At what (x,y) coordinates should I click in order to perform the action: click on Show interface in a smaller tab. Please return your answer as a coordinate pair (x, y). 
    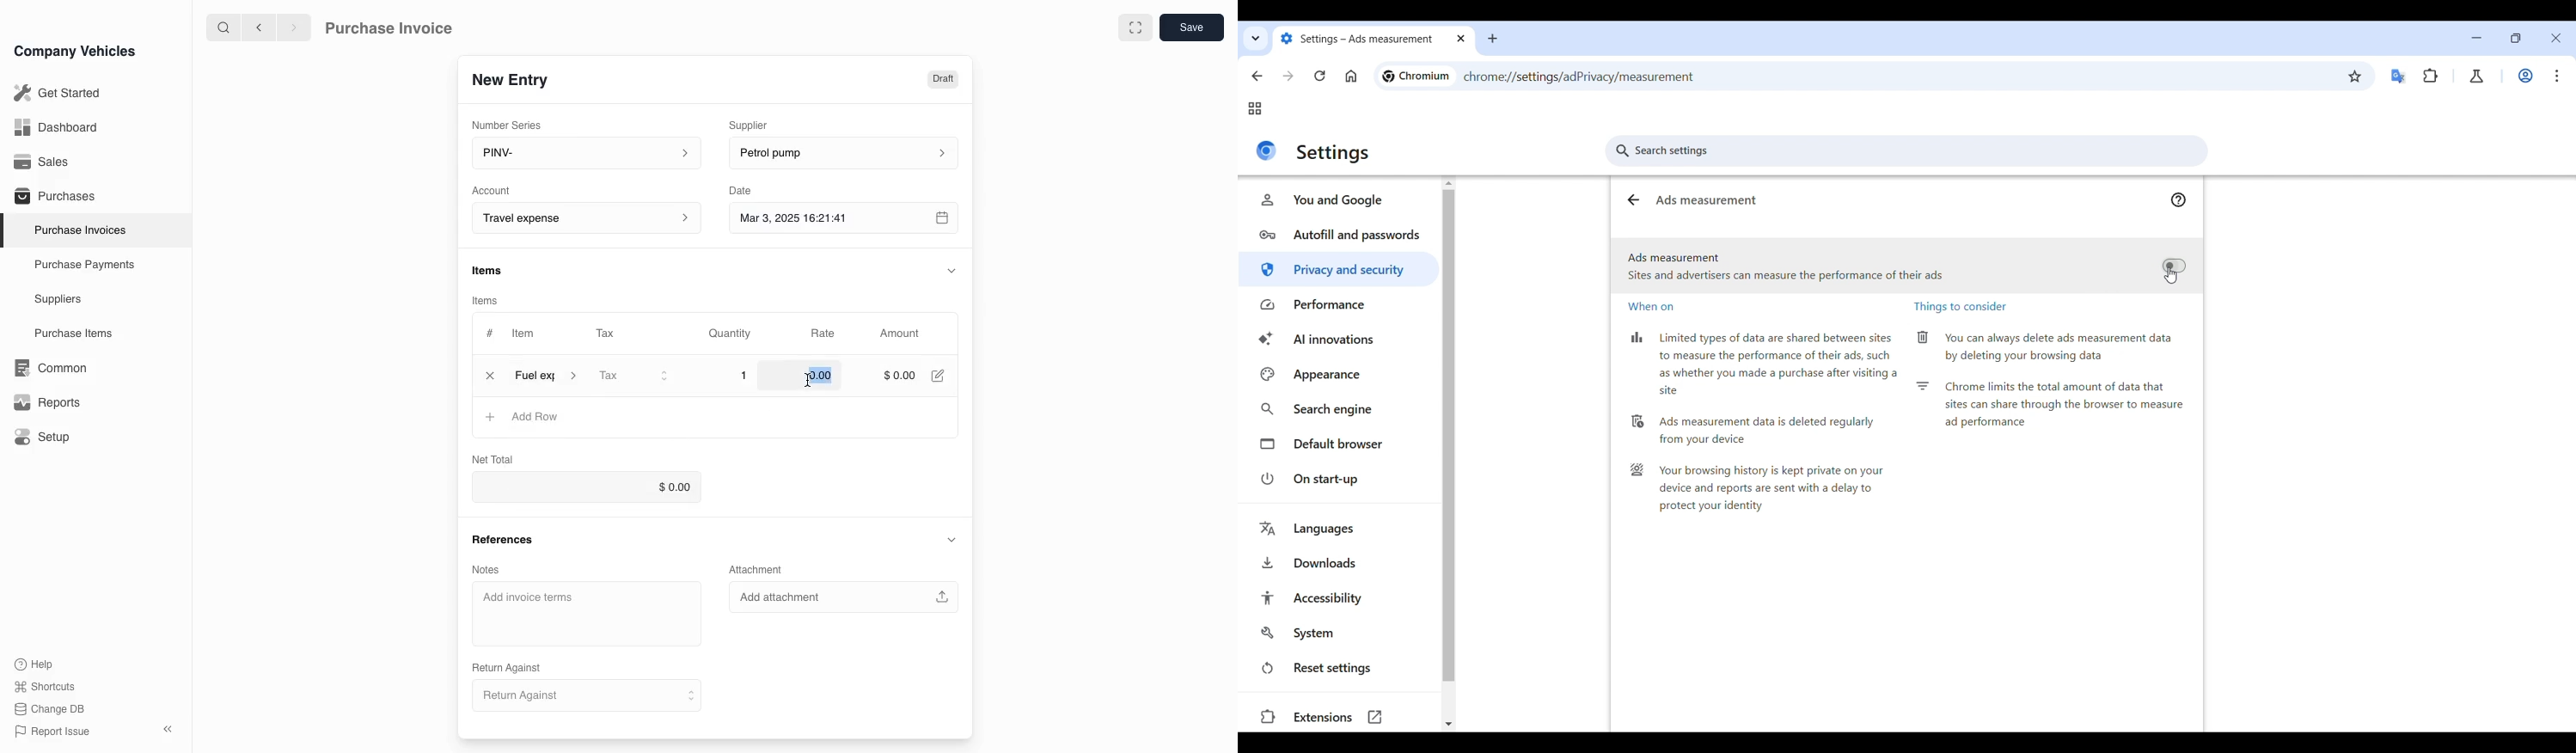
    Looking at the image, I should click on (2516, 38).